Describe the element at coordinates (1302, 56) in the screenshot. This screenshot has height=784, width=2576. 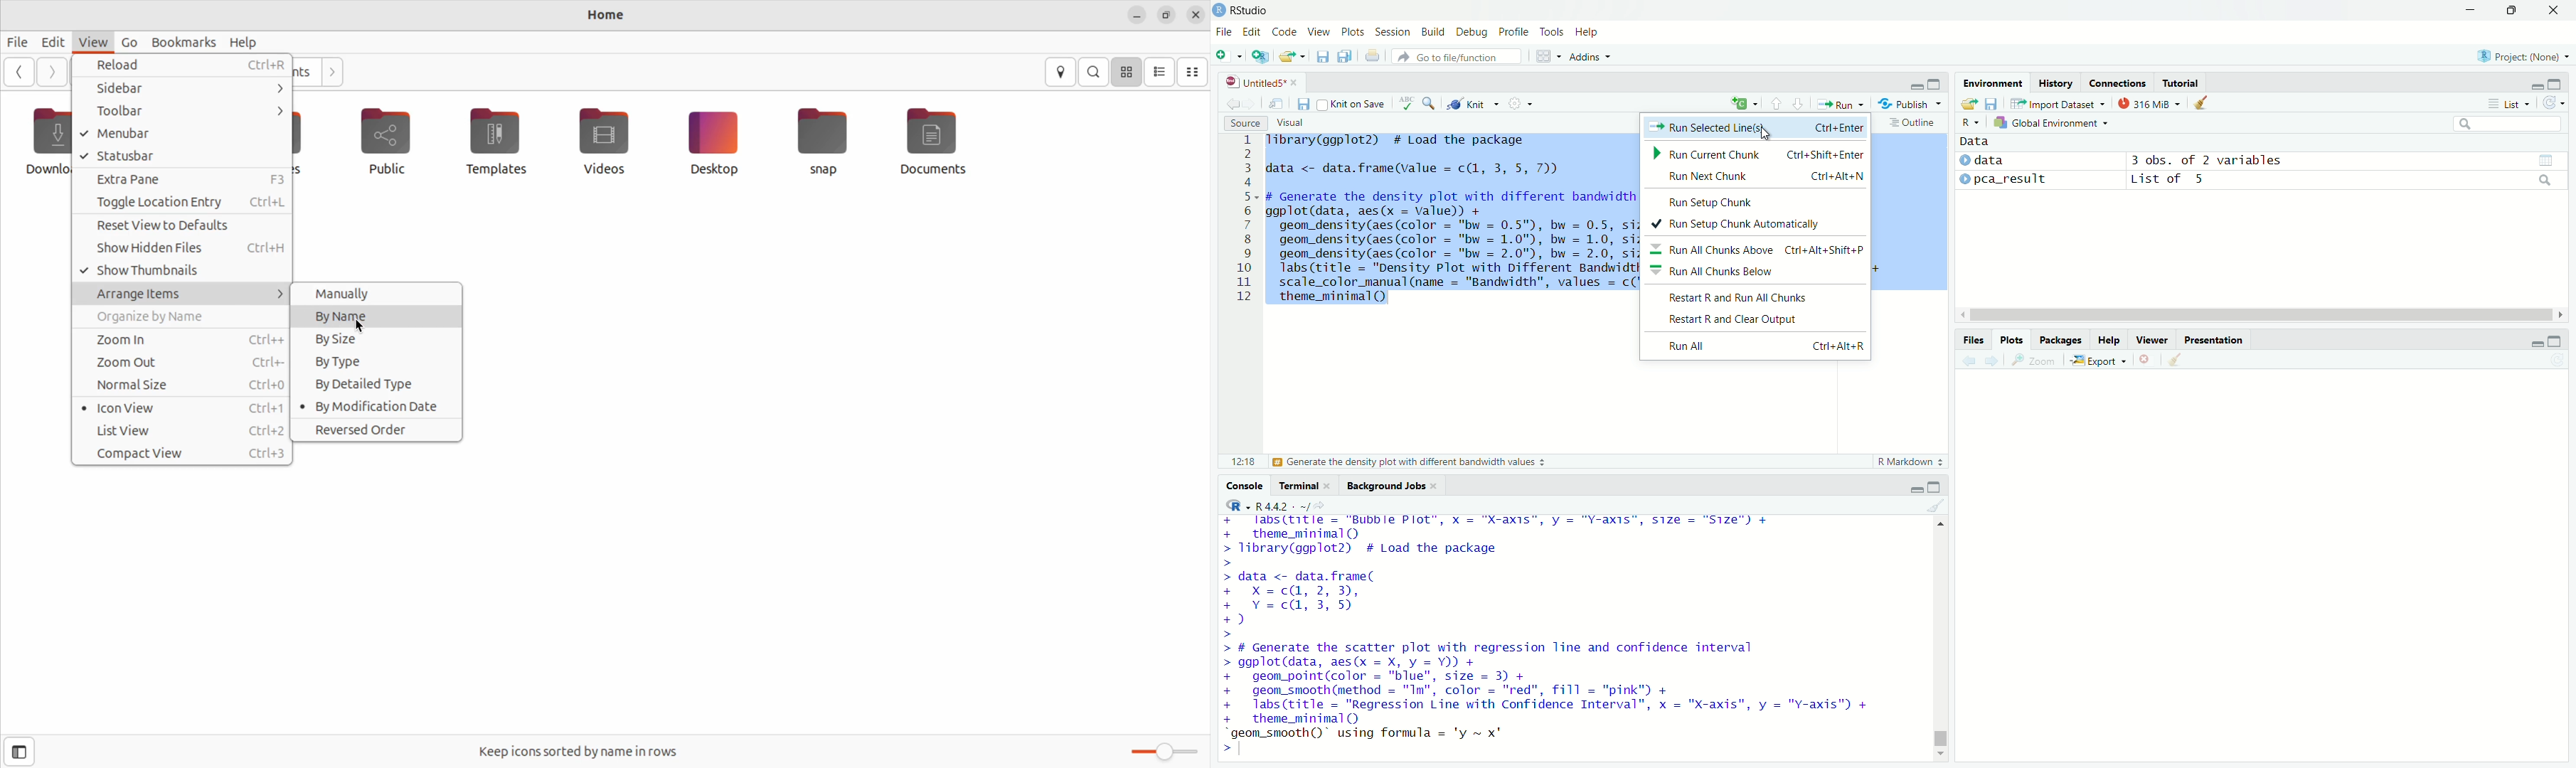
I see `Open recent files` at that location.